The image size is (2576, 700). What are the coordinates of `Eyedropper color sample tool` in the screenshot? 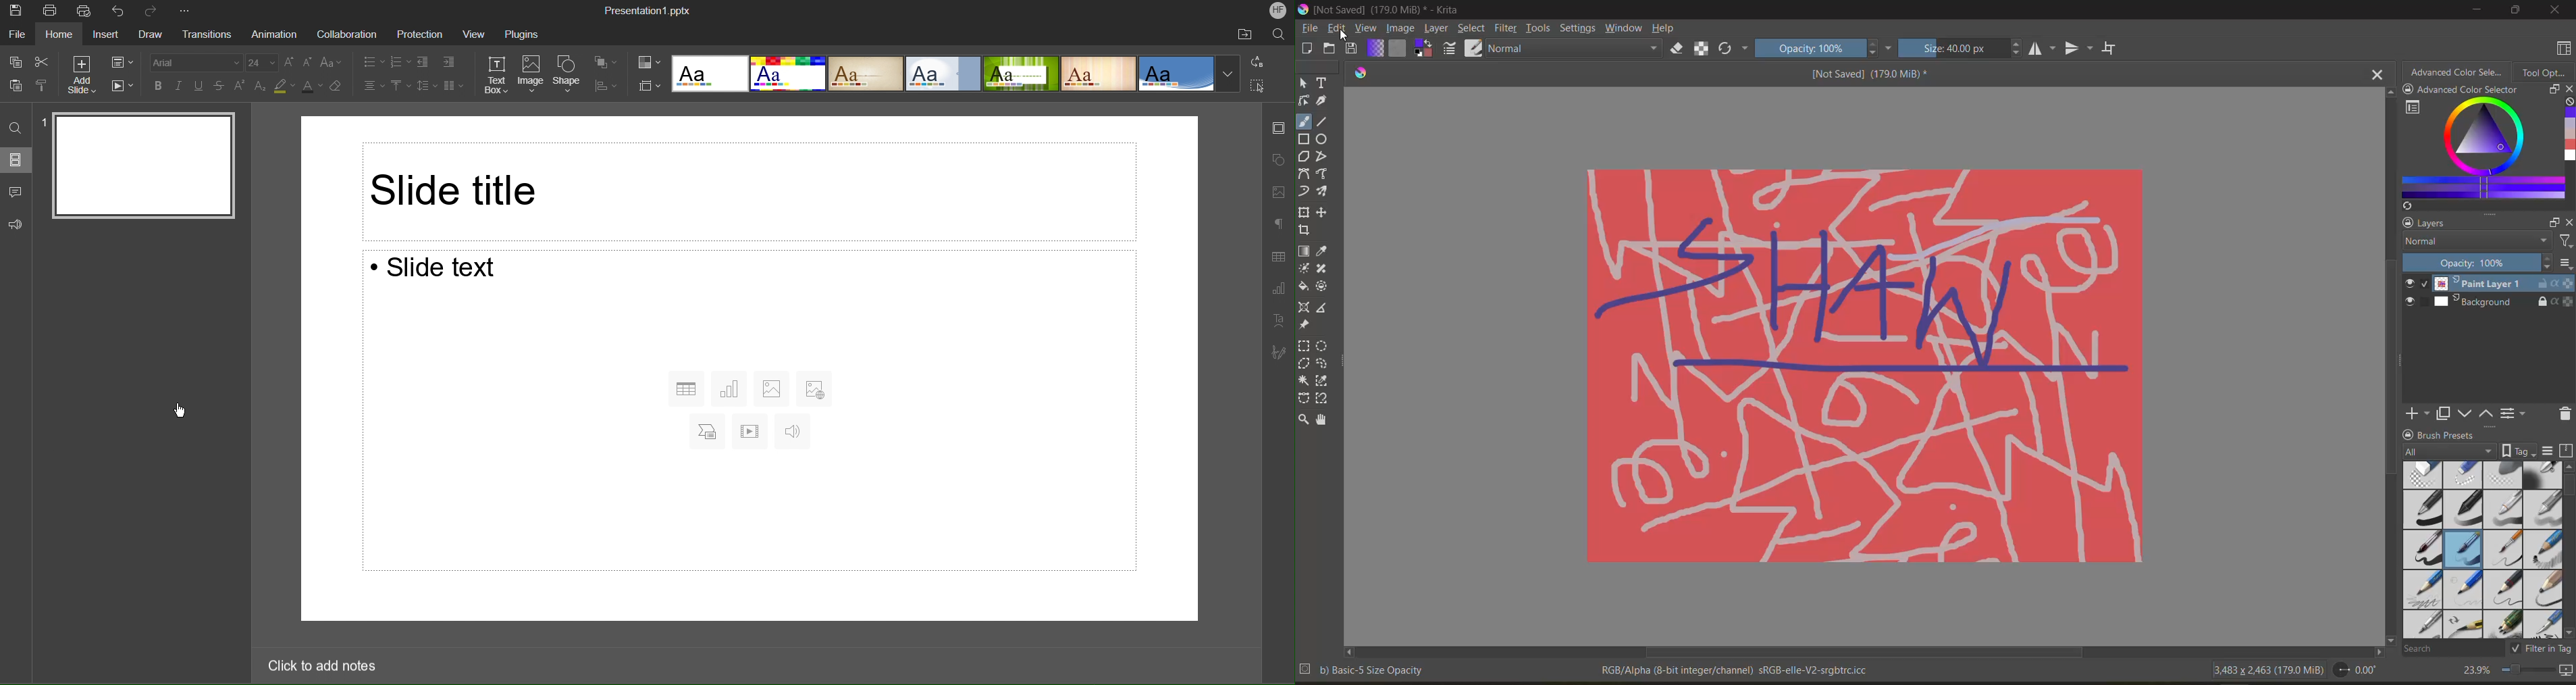 It's located at (1325, 251).